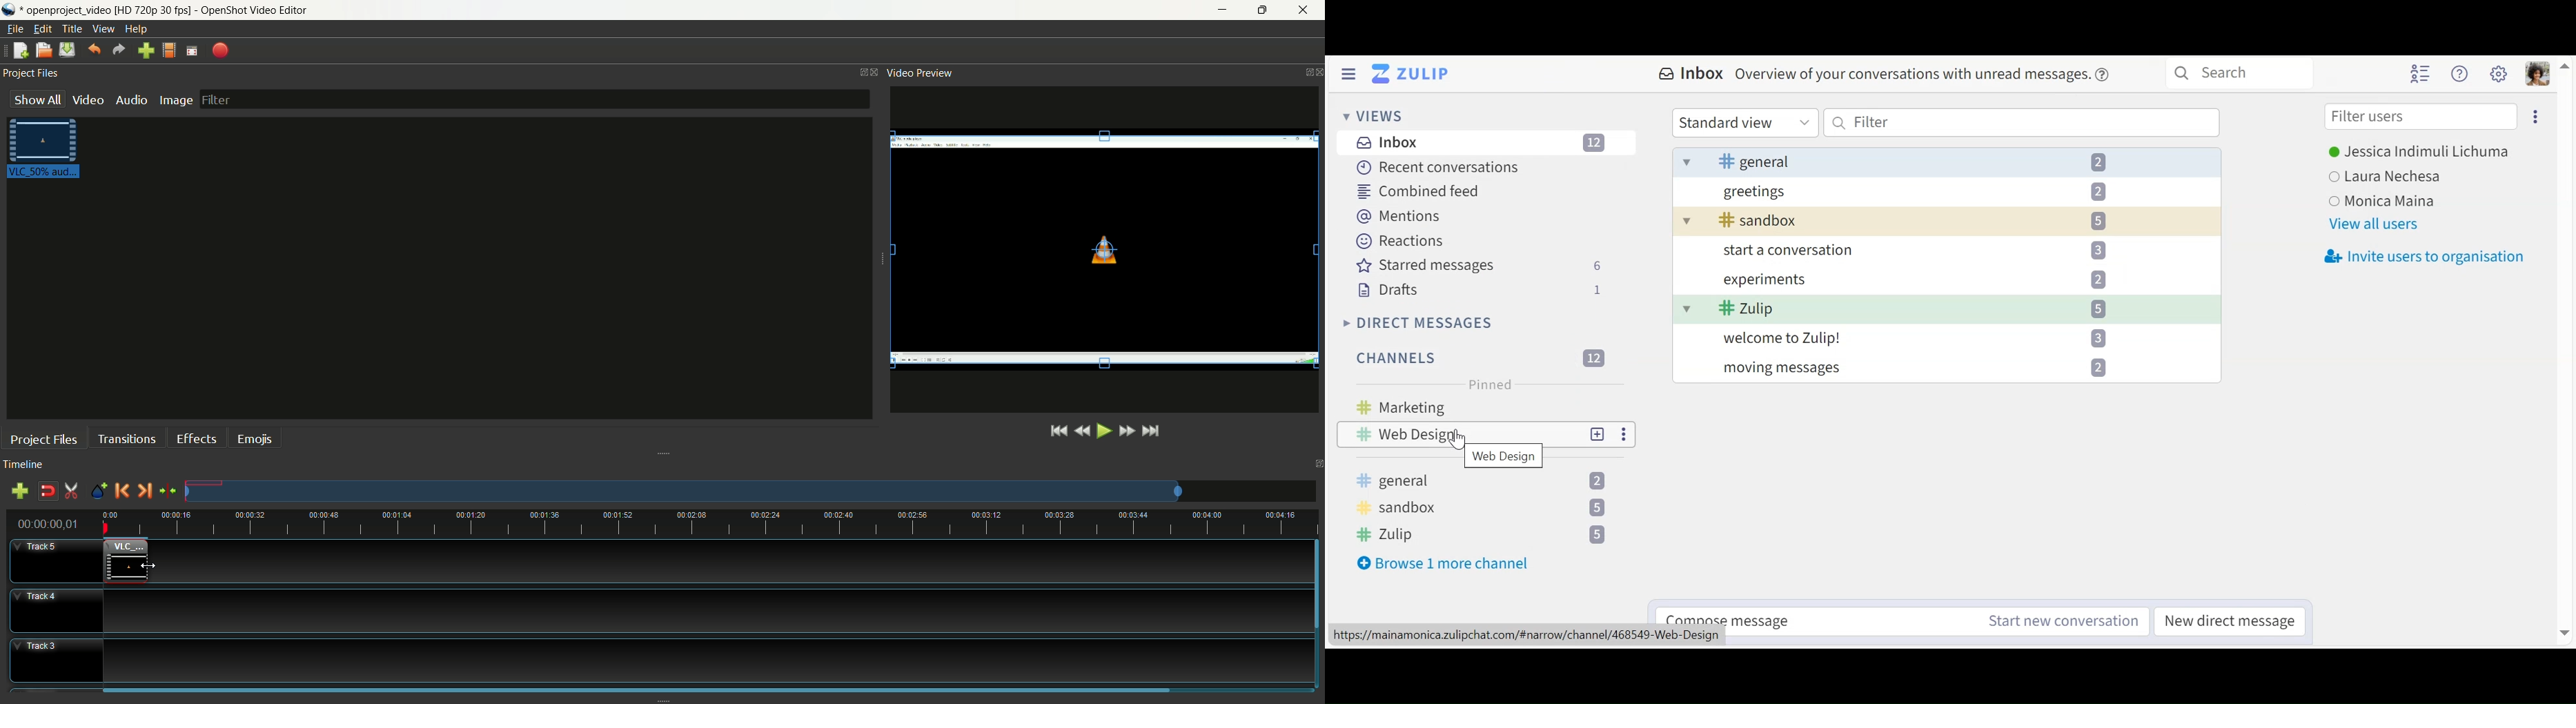 This screenshot has width=2576, height=728. What do you see at coordinates (1693, 614) in the screenshot?
I see `Compose` at bounding box center [1693, 614].